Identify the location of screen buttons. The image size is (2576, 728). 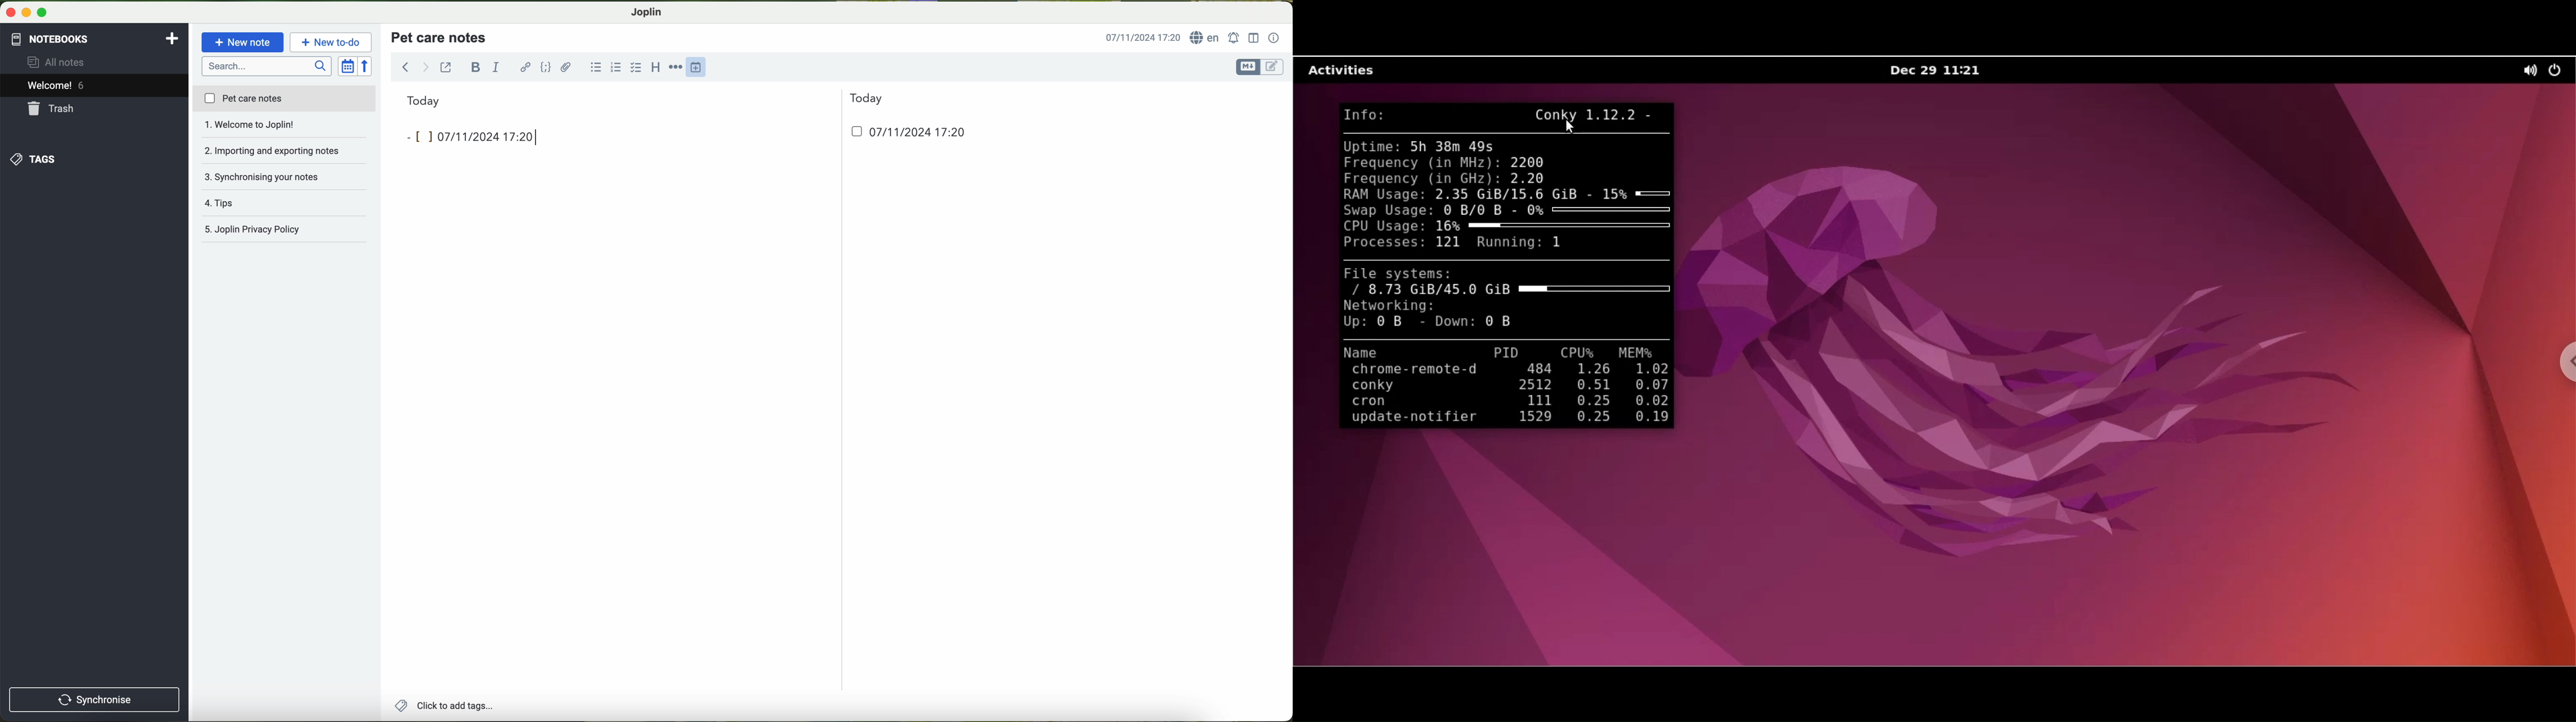
(25, 13).